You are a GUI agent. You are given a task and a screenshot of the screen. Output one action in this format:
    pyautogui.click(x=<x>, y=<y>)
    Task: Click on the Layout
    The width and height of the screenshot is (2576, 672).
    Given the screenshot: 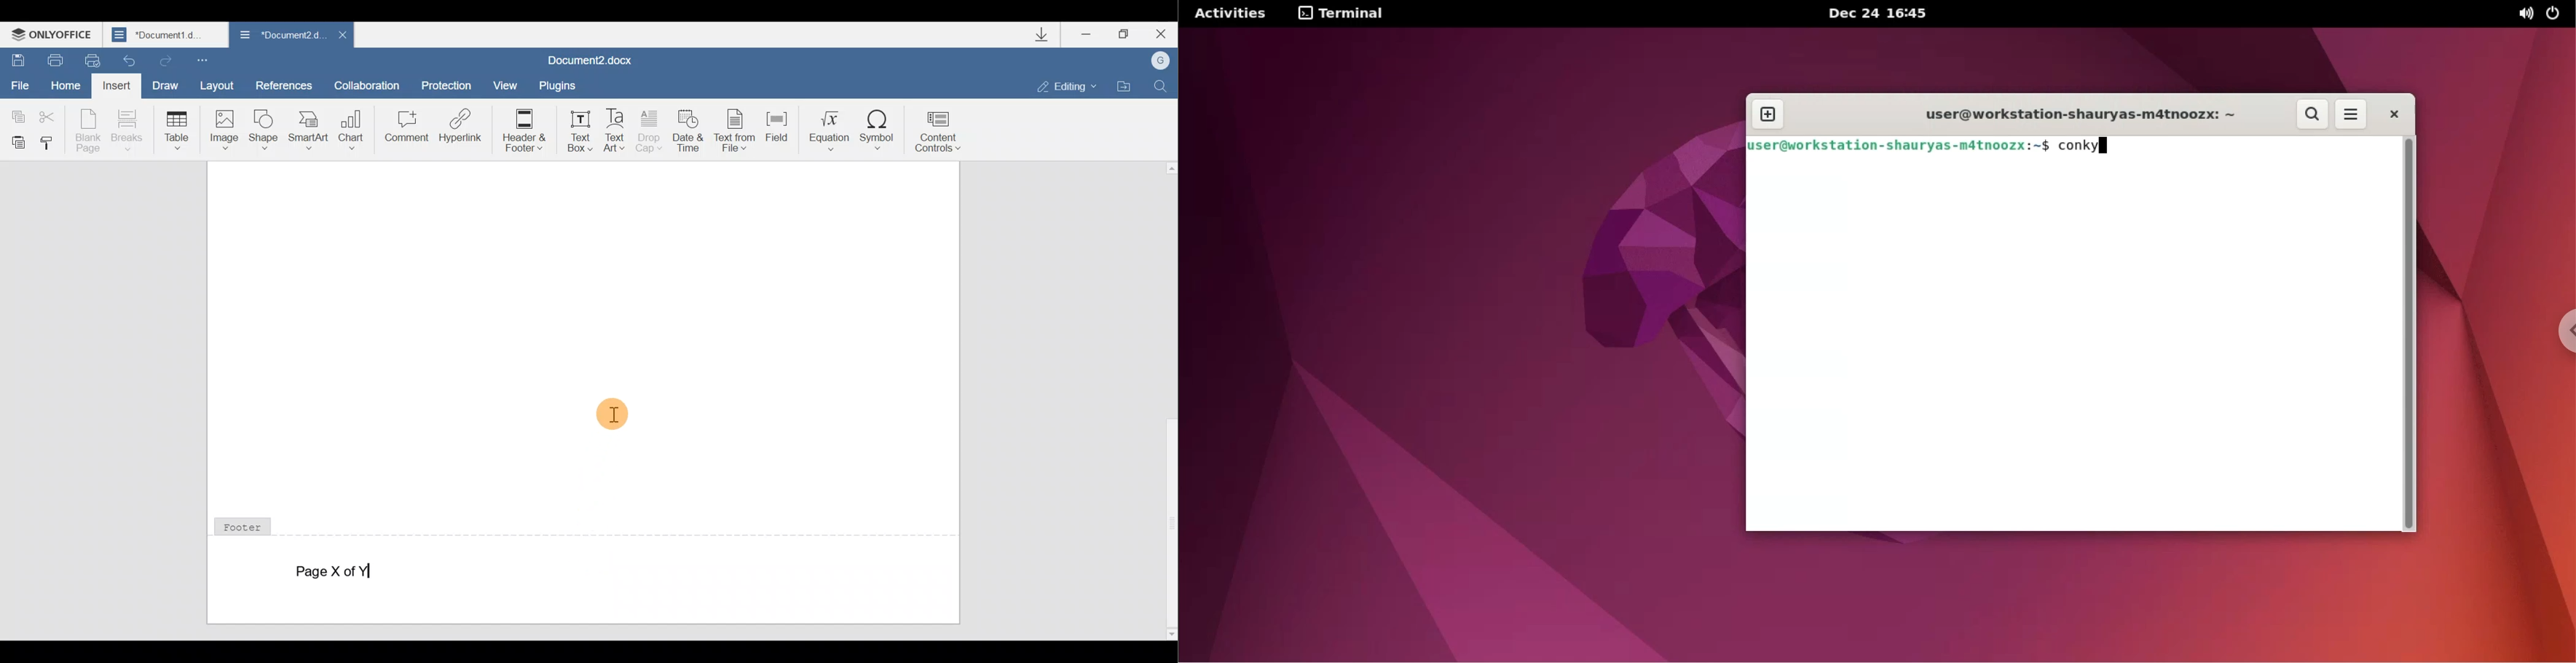 What is the action you would take?
    pyautogui.click(x=221, y=85)
    